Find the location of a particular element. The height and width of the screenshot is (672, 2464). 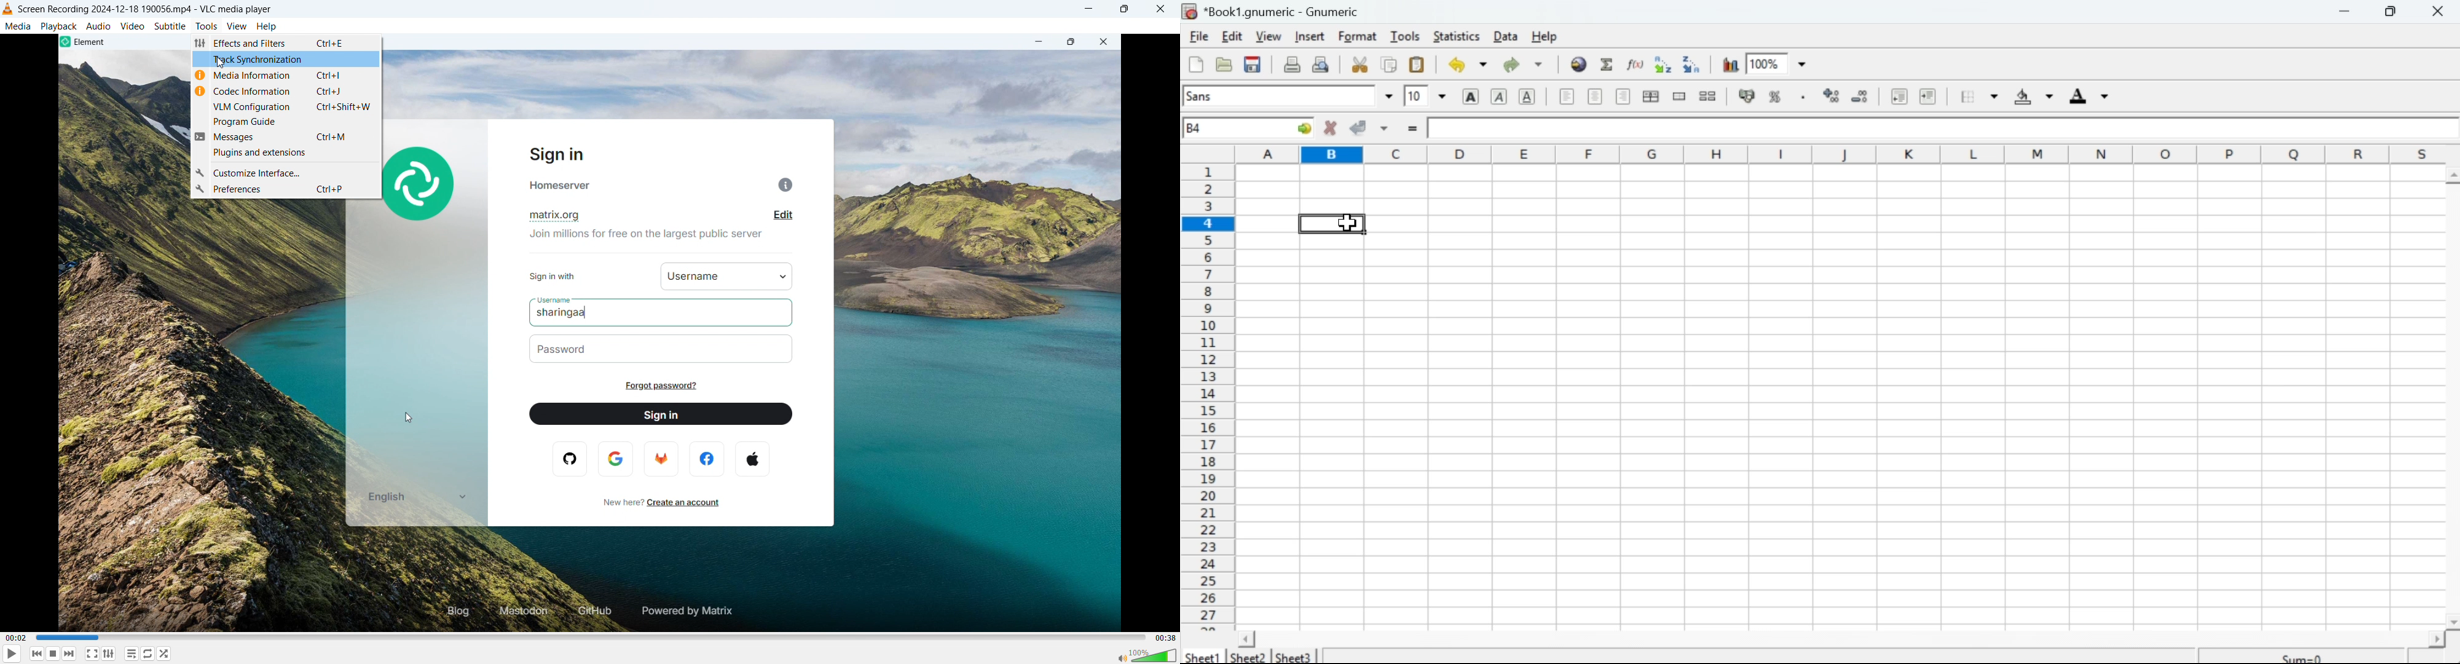

plugins and extension is located at coordinates (287, 152).